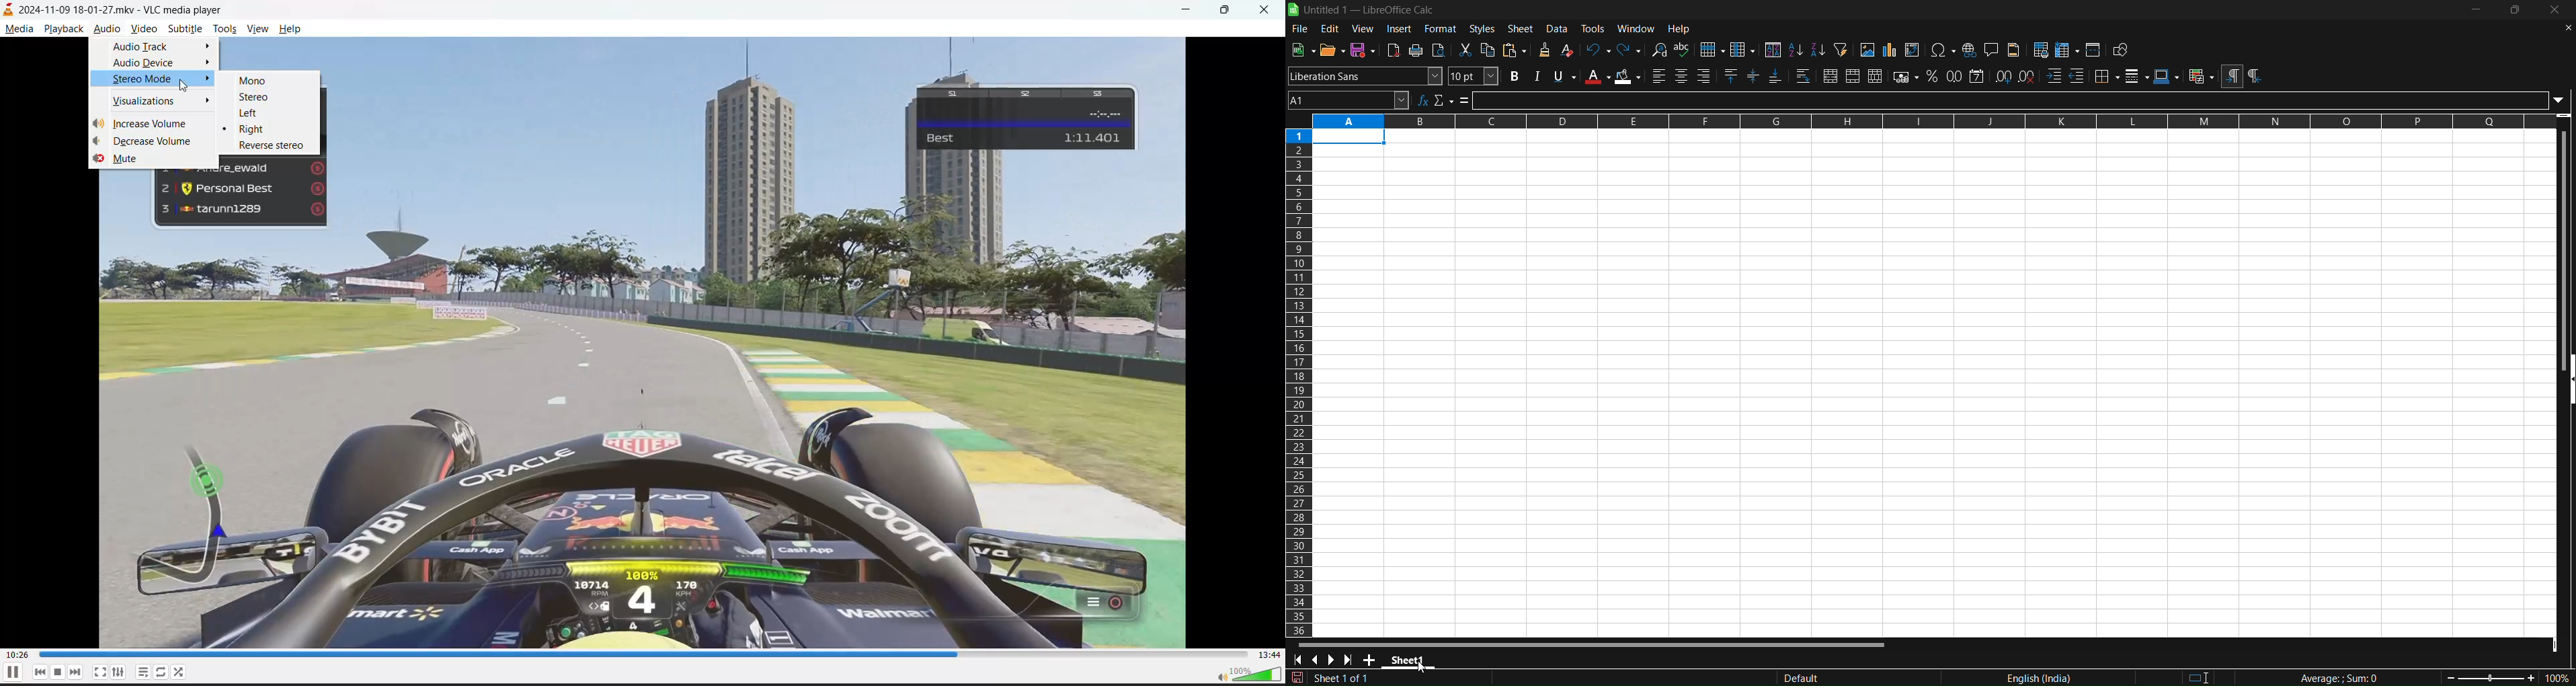  What do you see at coordinates (1682, 29) in the screenshot?
I see `help` at bounding box center [1682, 29].